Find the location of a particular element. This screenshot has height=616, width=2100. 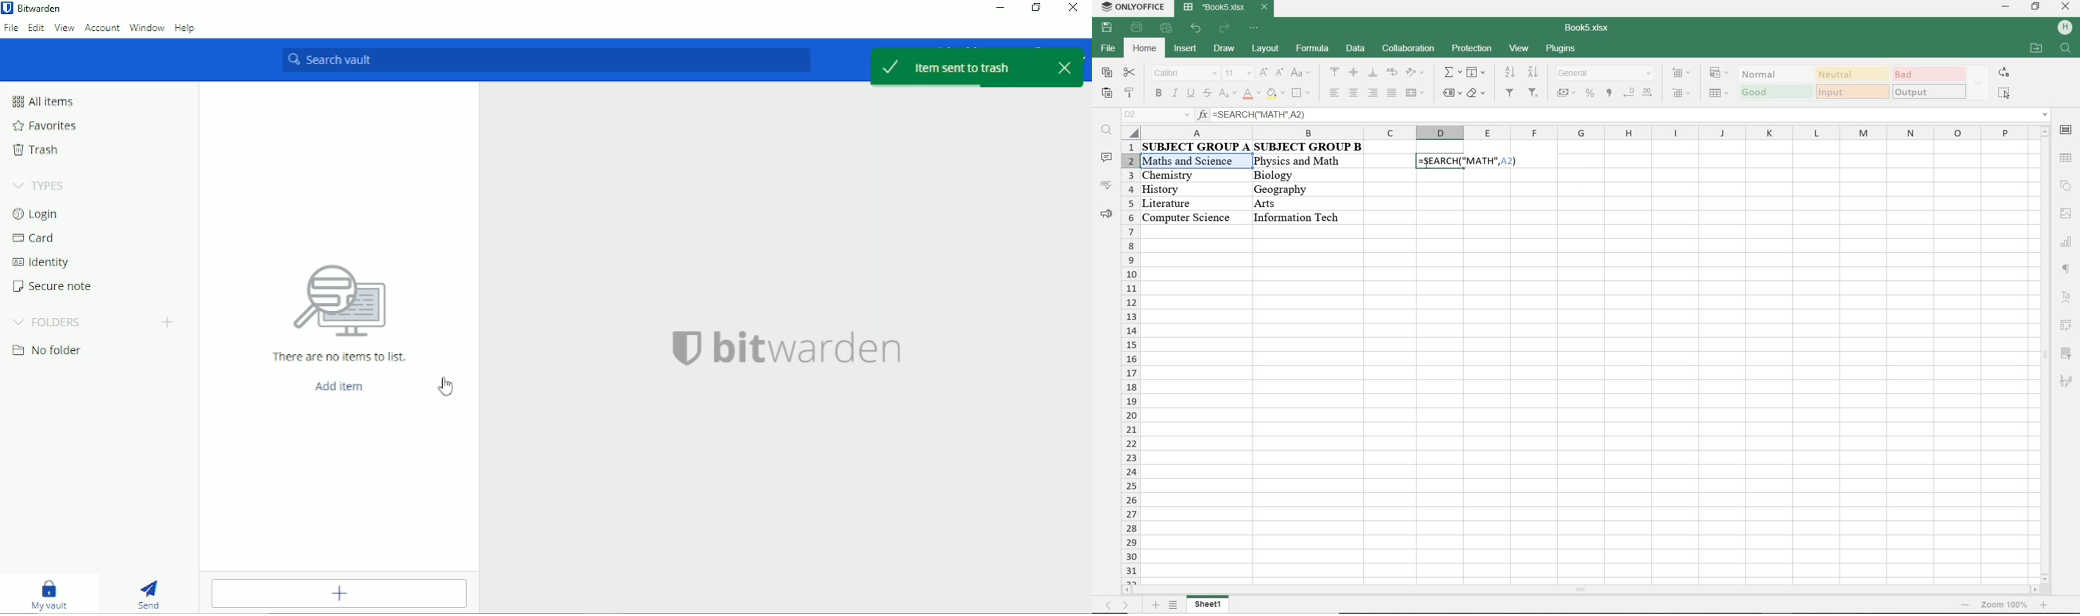

good is located at coordinates (1776, 93).